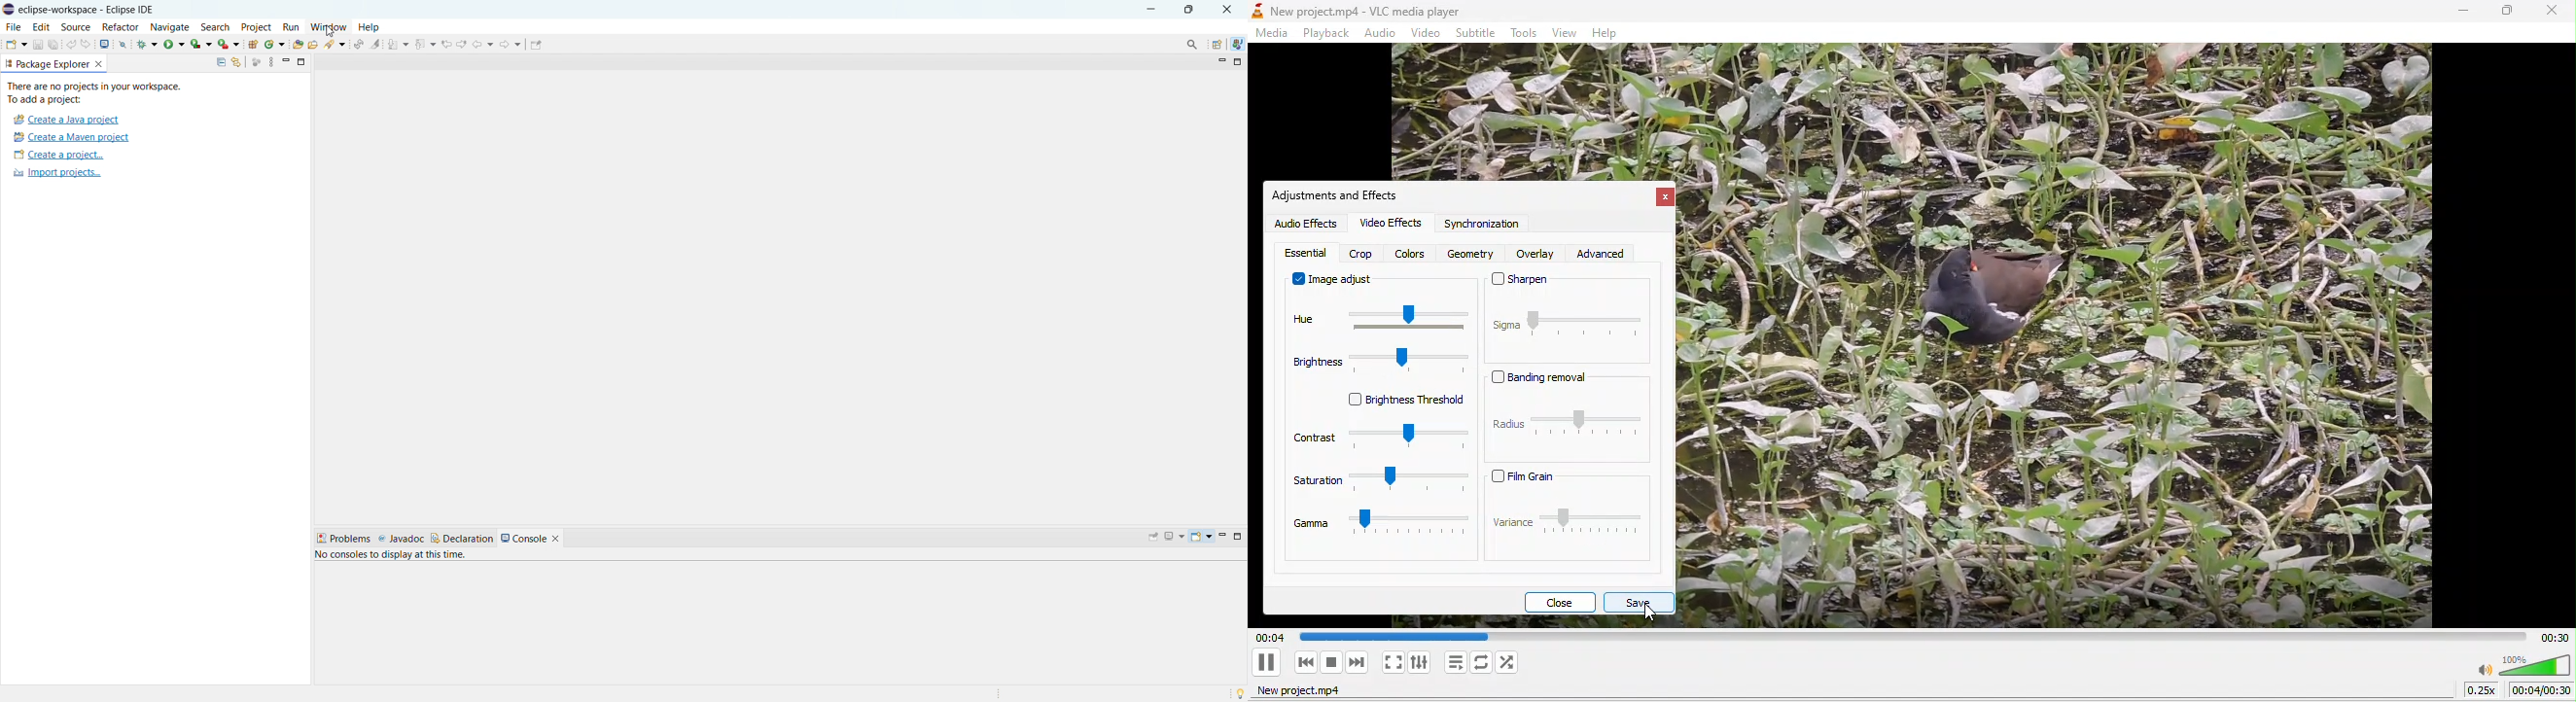 Image resolution: width=2576 pixels, height=728 pixels. Describe the element at coordinates (1640, 602) in the screenshot. I see `select save` at that location.